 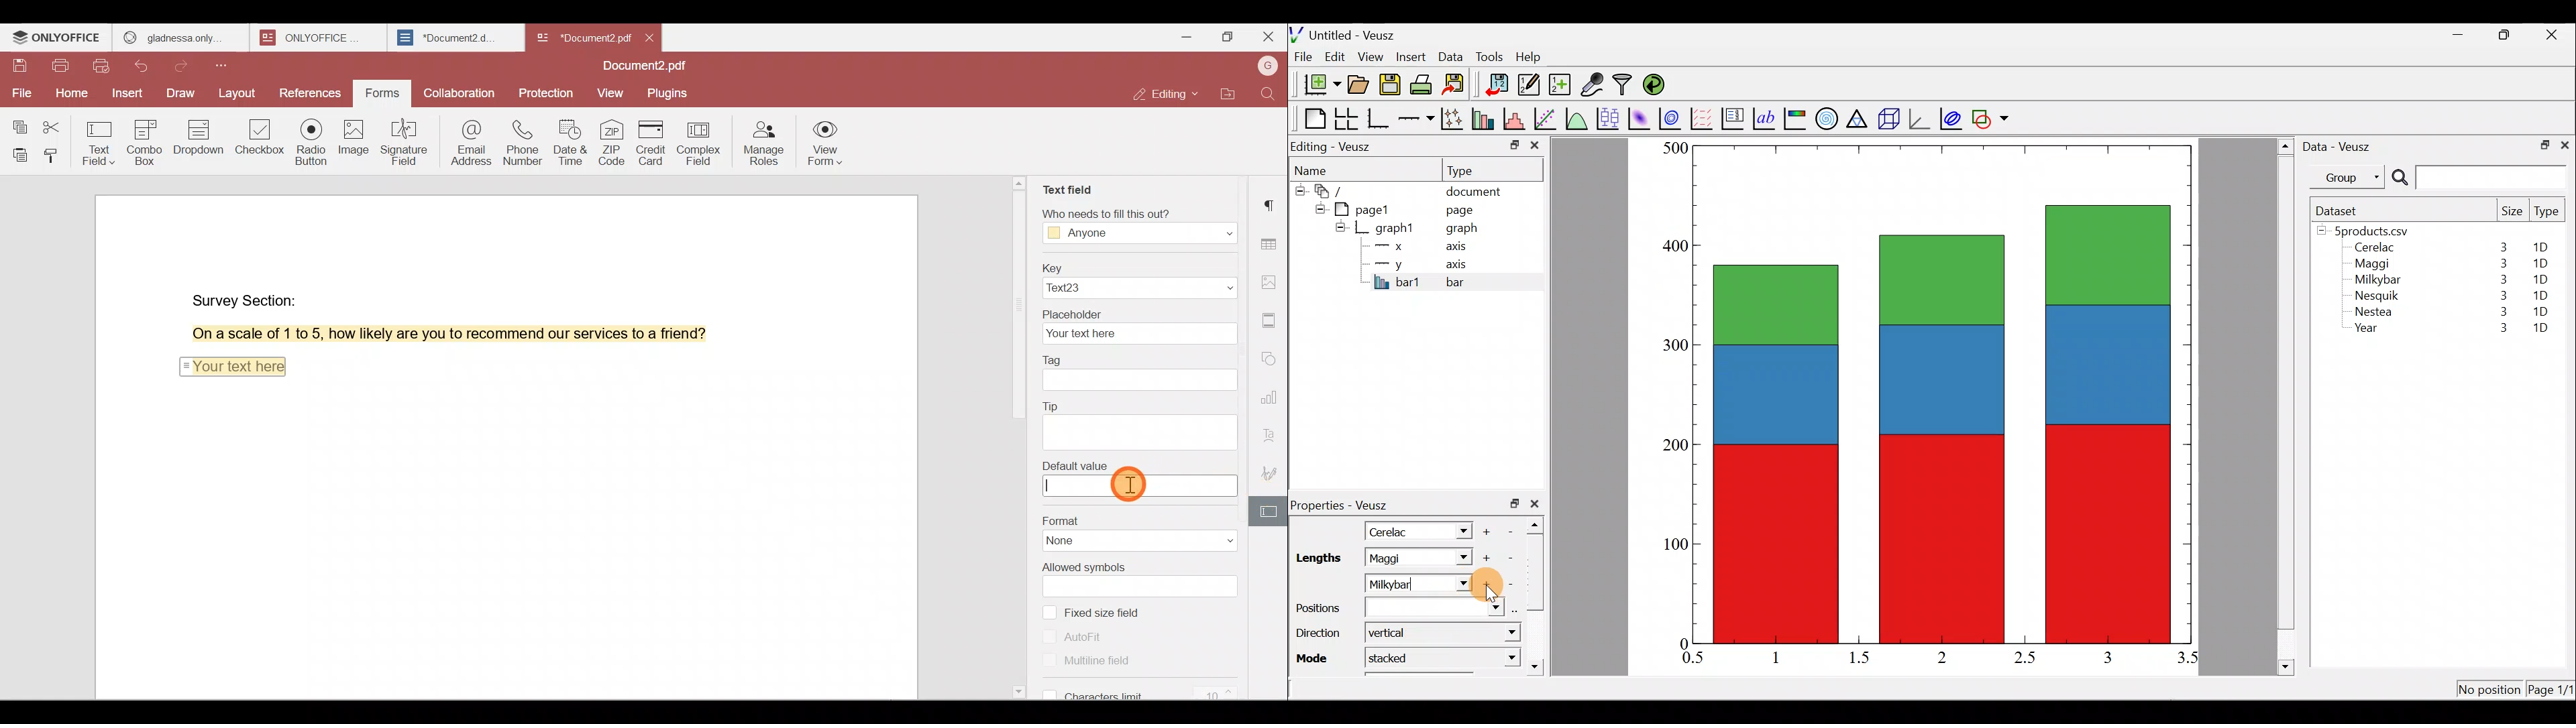 I want to click on Create new dataset using ranges, parametrically, or as functions of existing datasets., so click(x=1561, y=85).